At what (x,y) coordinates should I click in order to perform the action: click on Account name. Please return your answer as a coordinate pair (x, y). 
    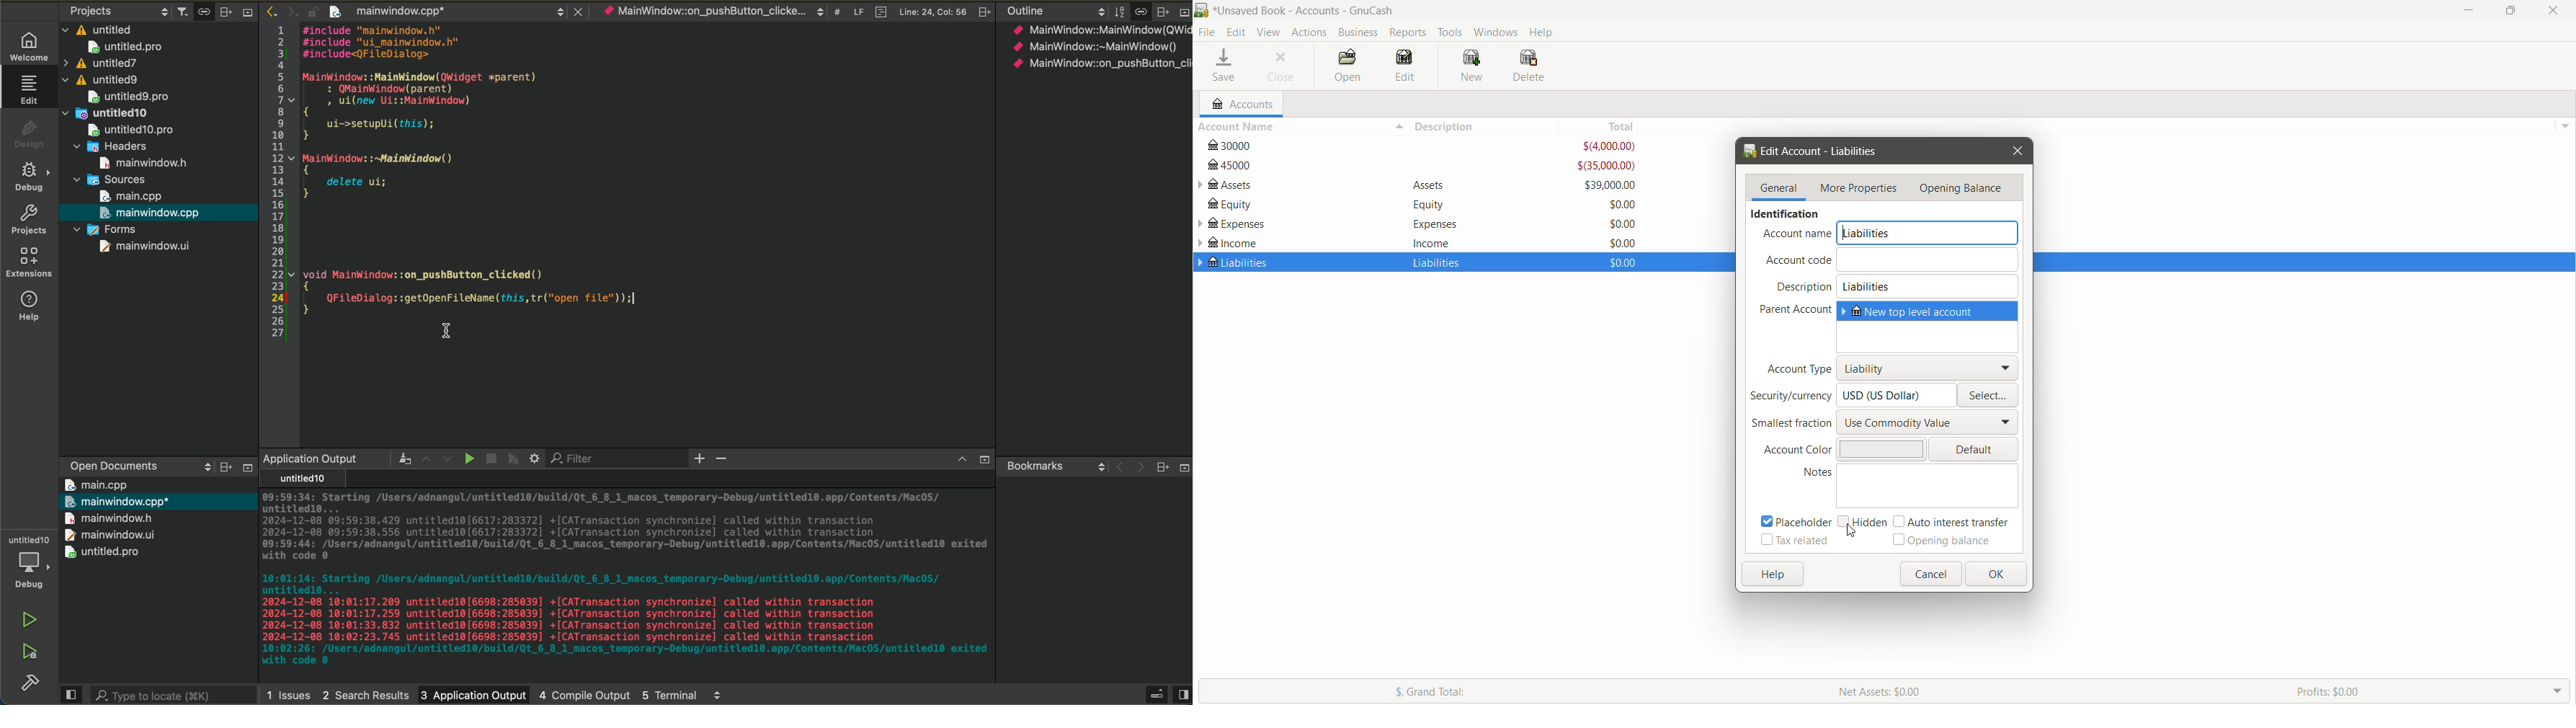
    Looking at the image, I should click on (1797, 234).